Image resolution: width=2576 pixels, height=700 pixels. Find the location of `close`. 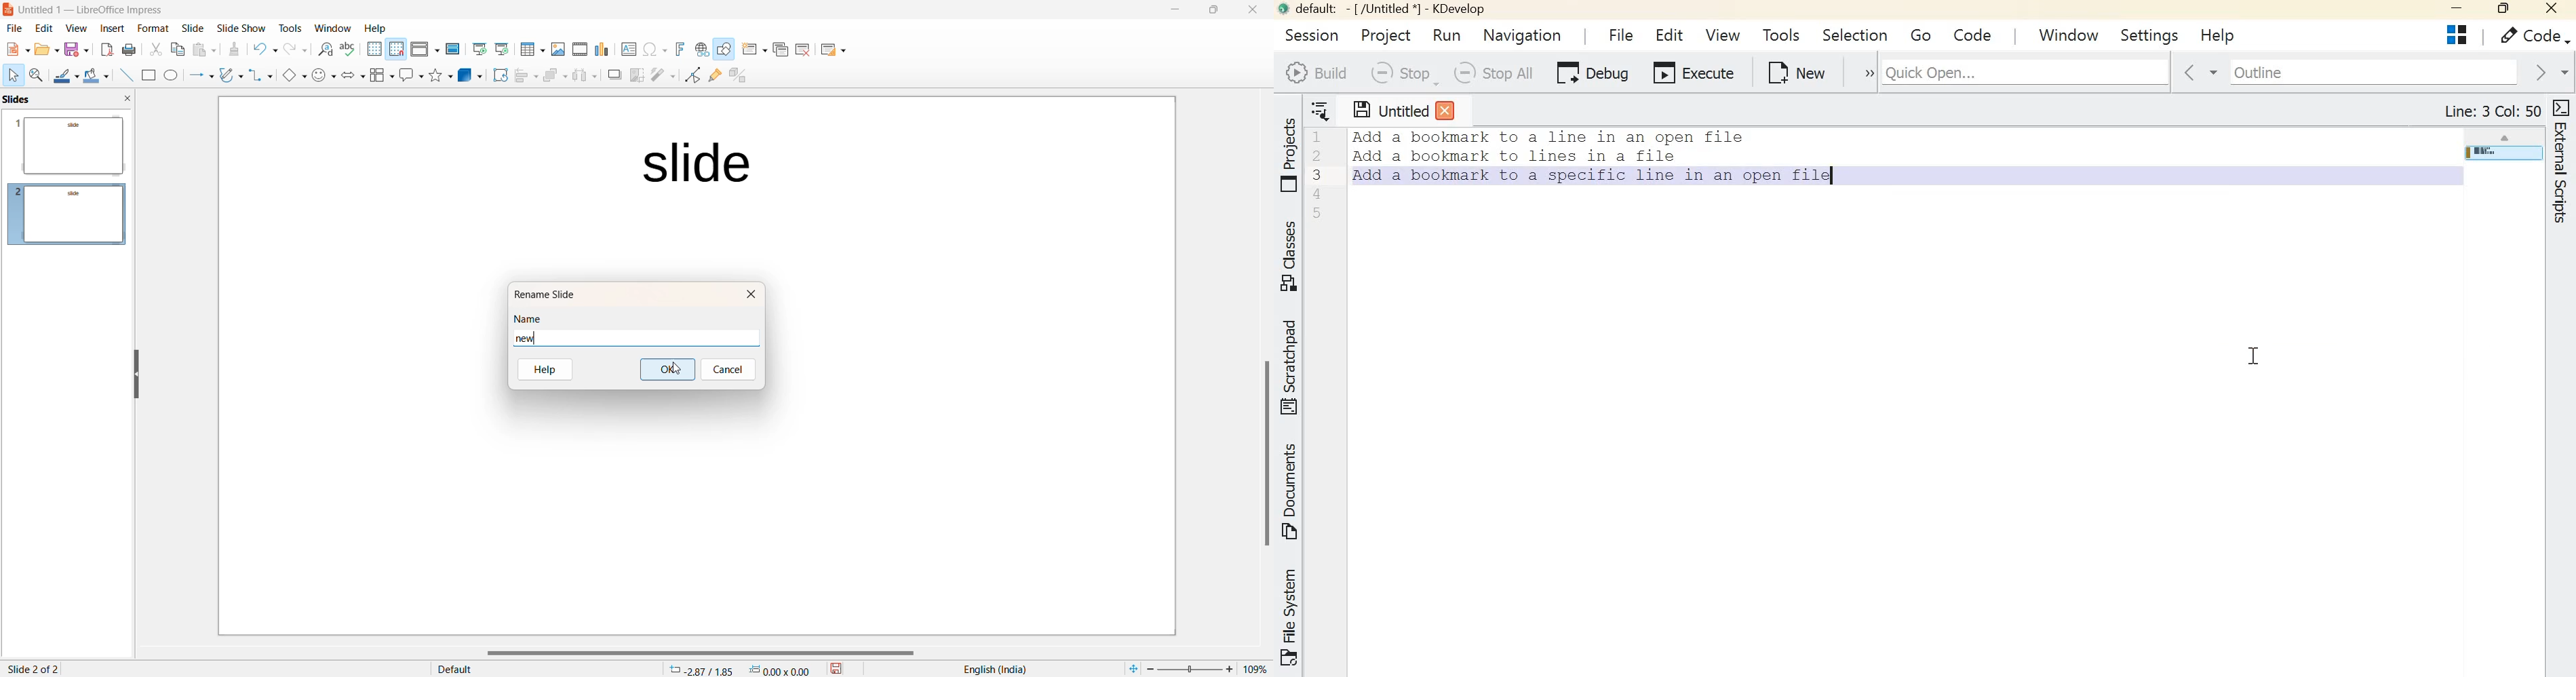

close is located at coordinates (1253, 12).